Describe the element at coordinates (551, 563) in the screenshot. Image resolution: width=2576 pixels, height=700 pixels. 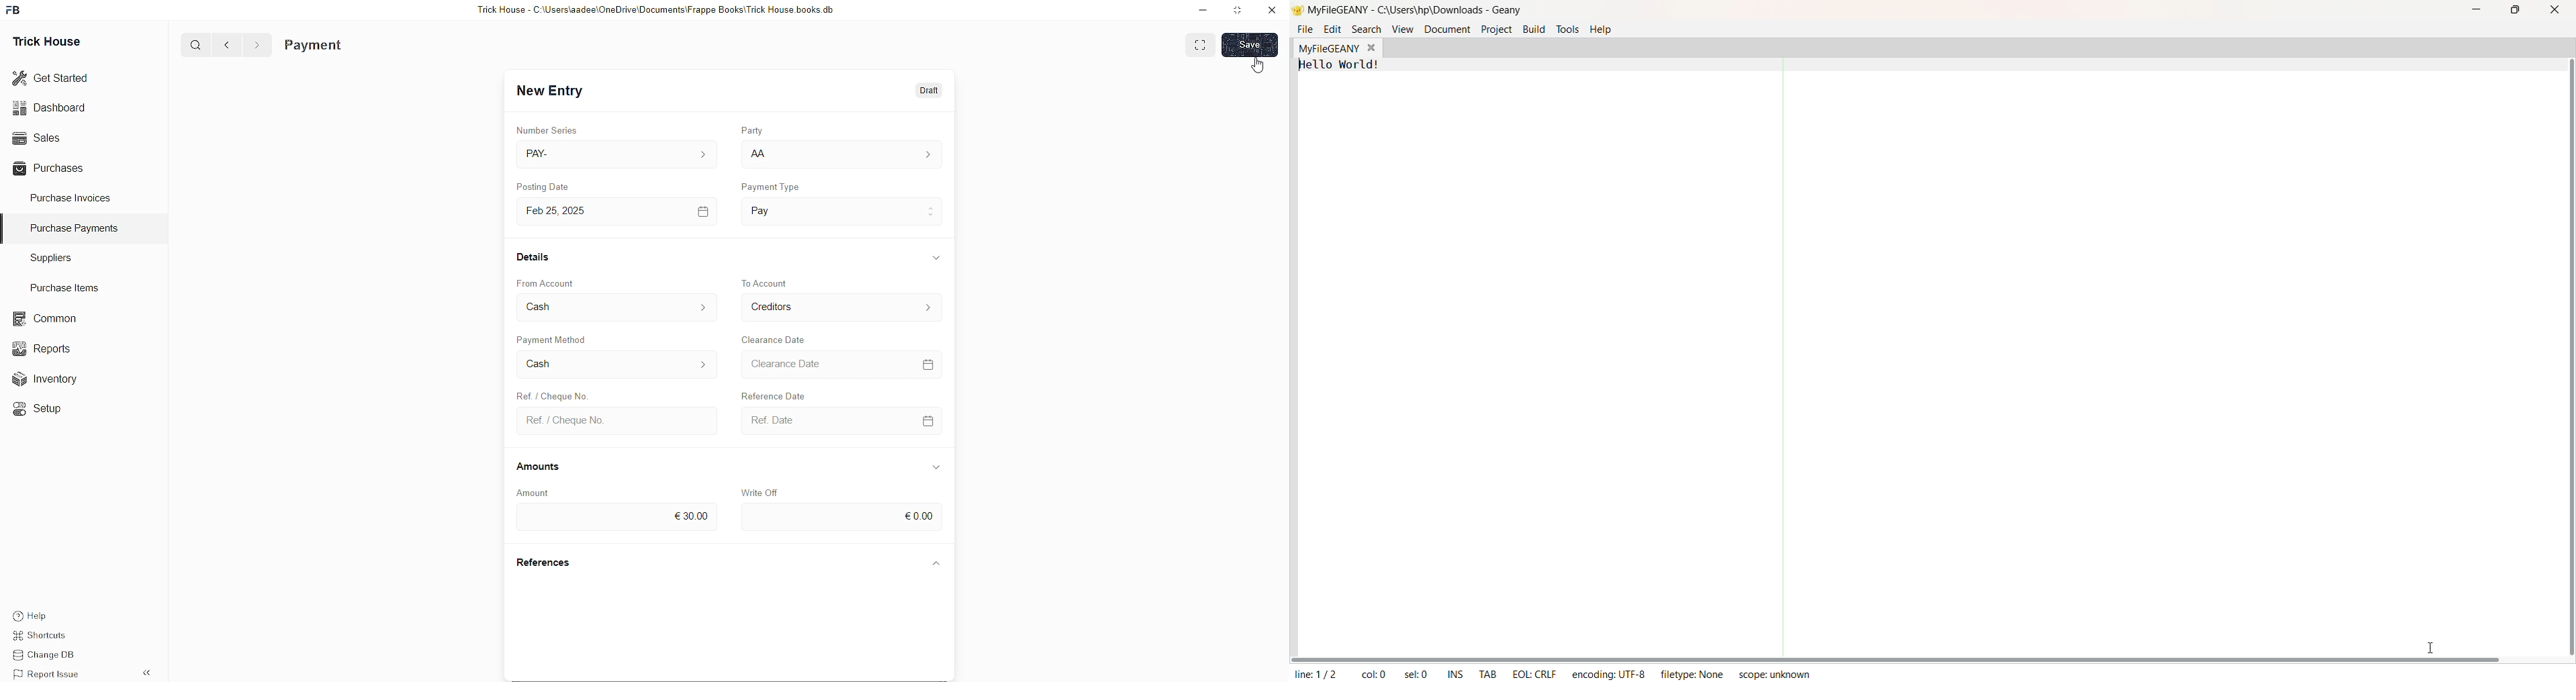
I see `References` at that location.